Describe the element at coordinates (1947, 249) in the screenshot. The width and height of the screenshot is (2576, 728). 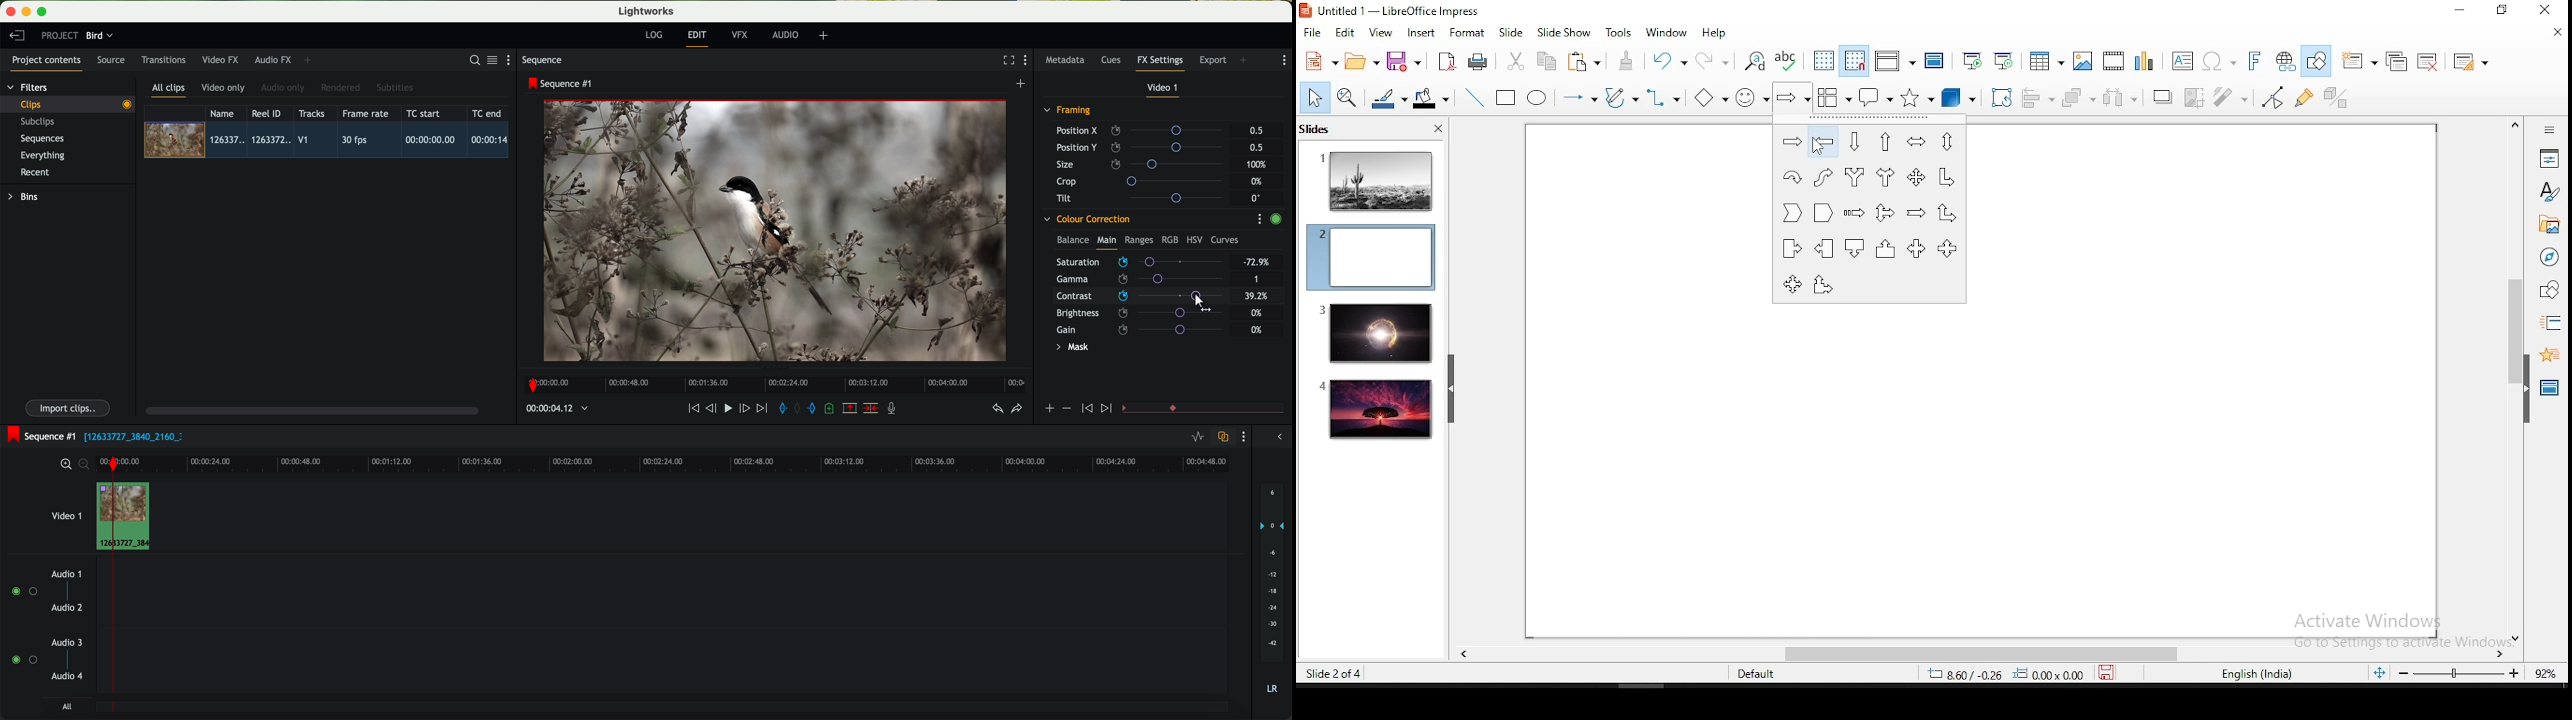
I see `up and down arrow callout` at that location.